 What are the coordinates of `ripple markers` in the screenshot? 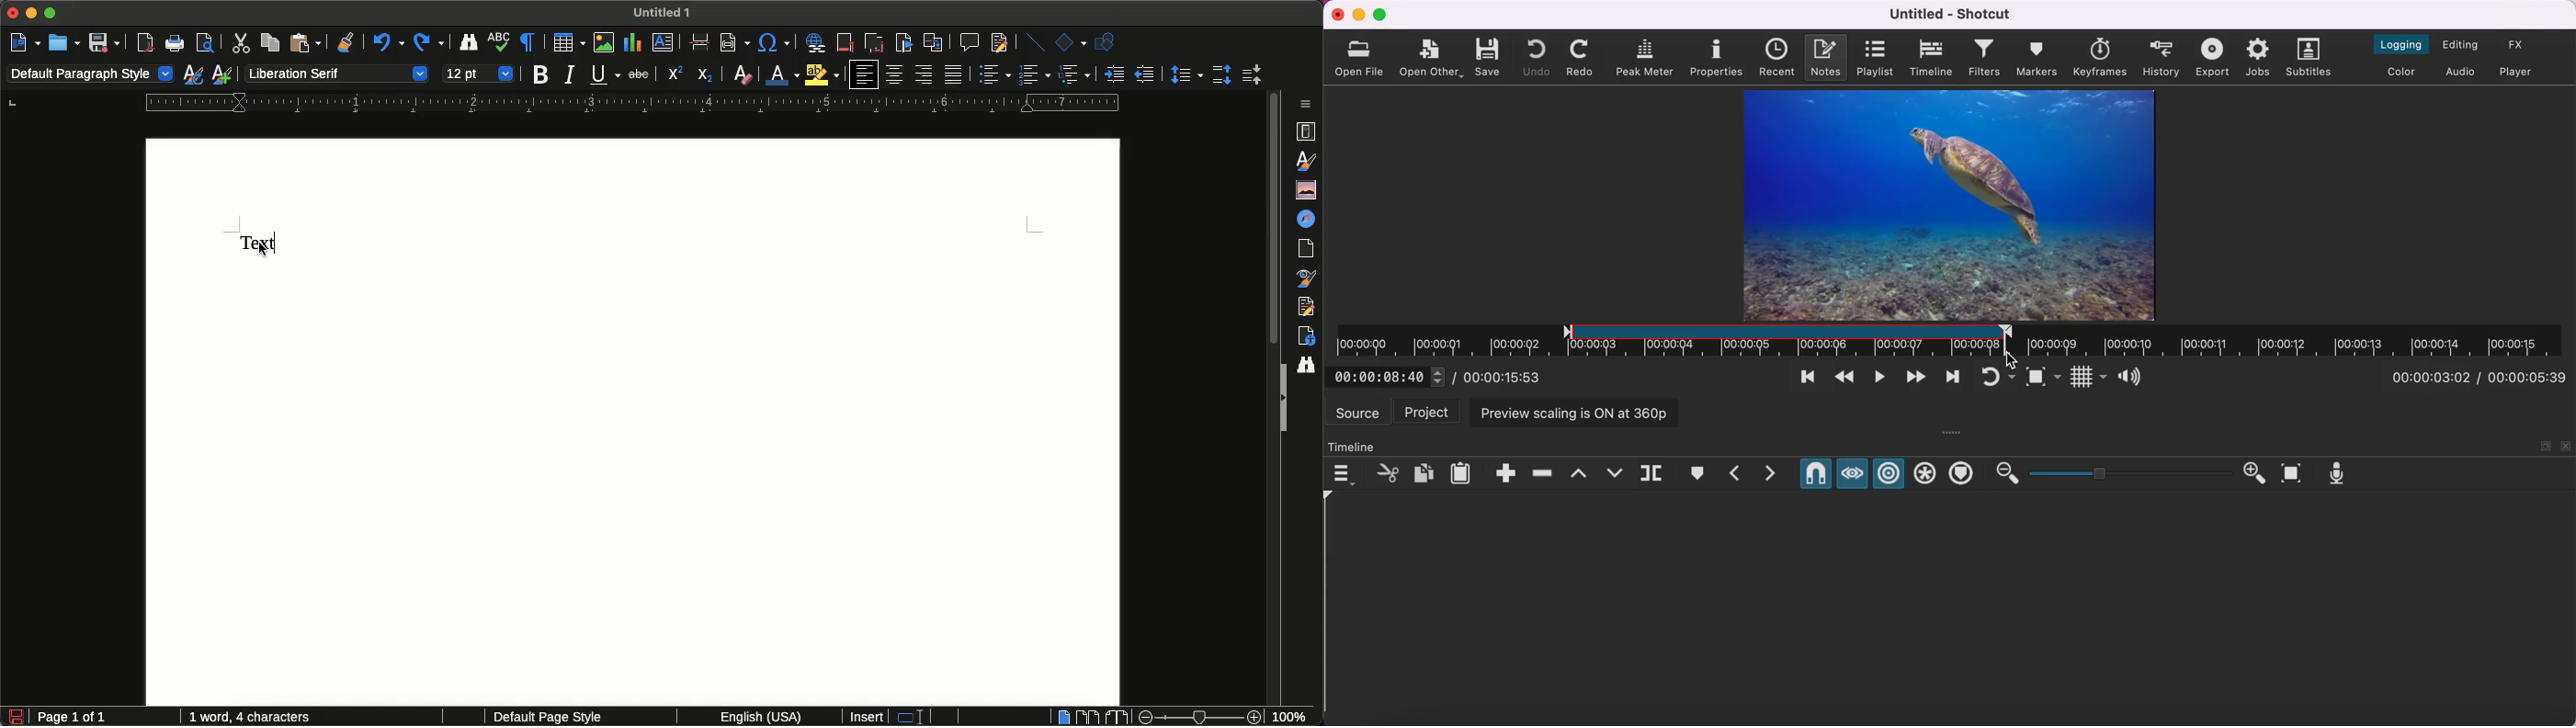 It's located at (1962, 474).